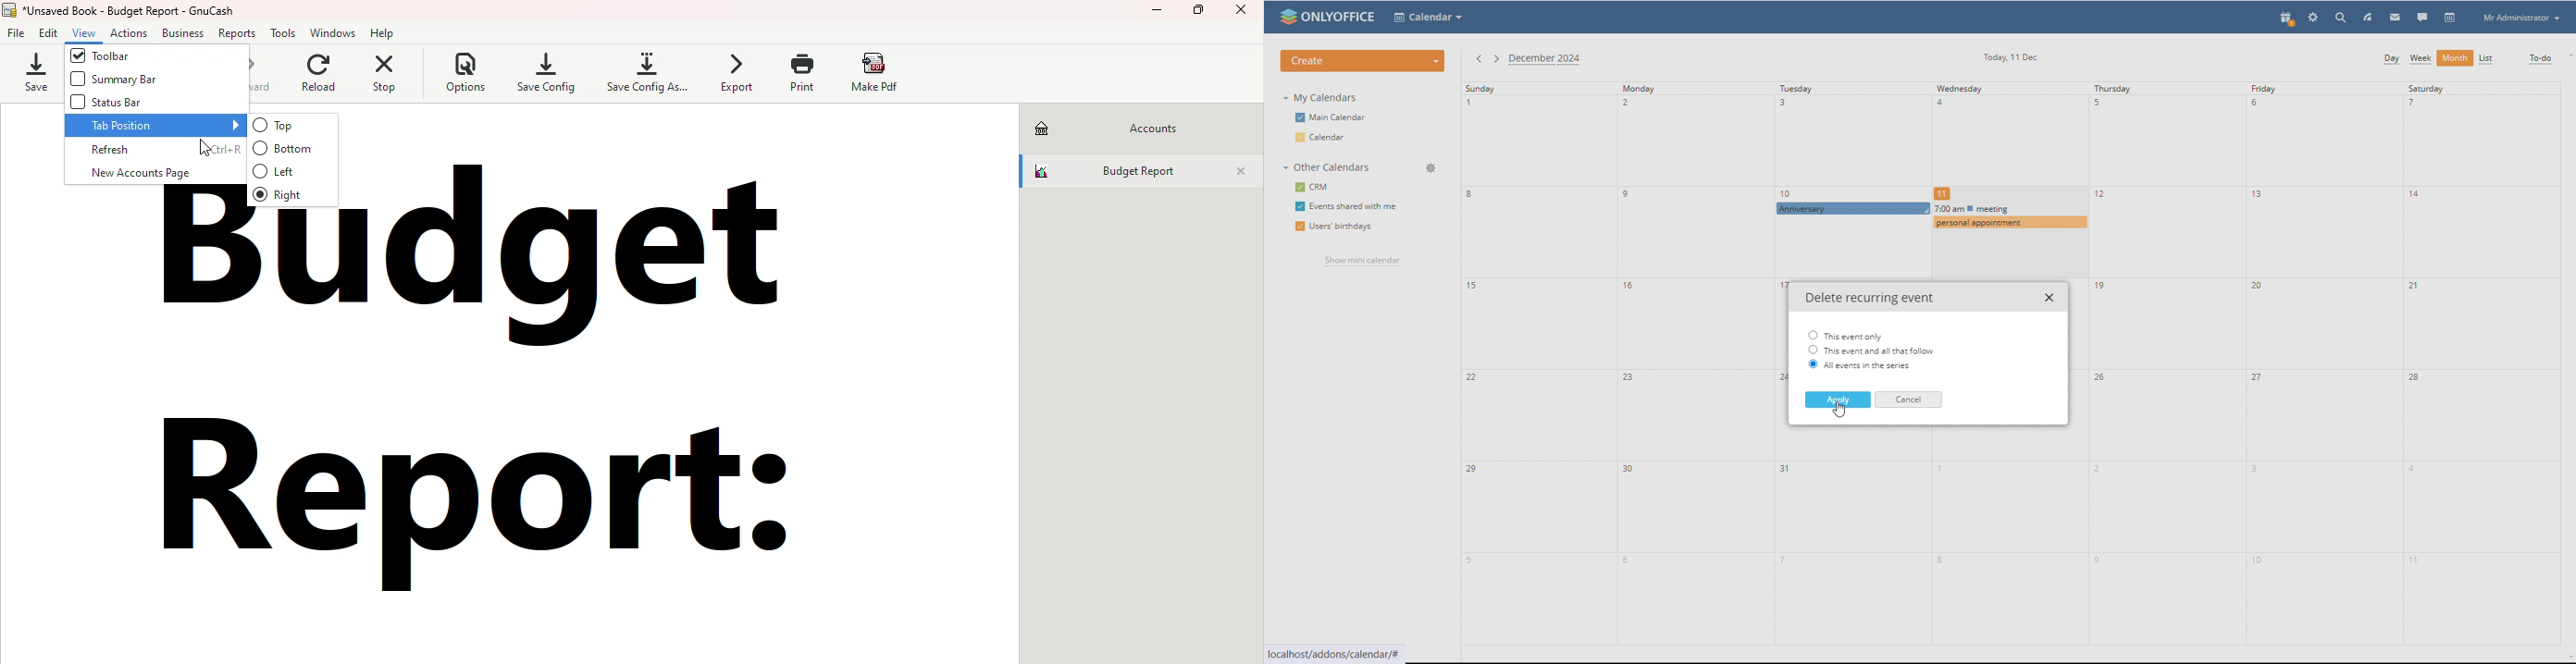 This screenshot has width=2576, height=672. What do you see at coordinates (1479, 60) in the screenshot?
I see `previous month` at bounding box center [1479, 60].